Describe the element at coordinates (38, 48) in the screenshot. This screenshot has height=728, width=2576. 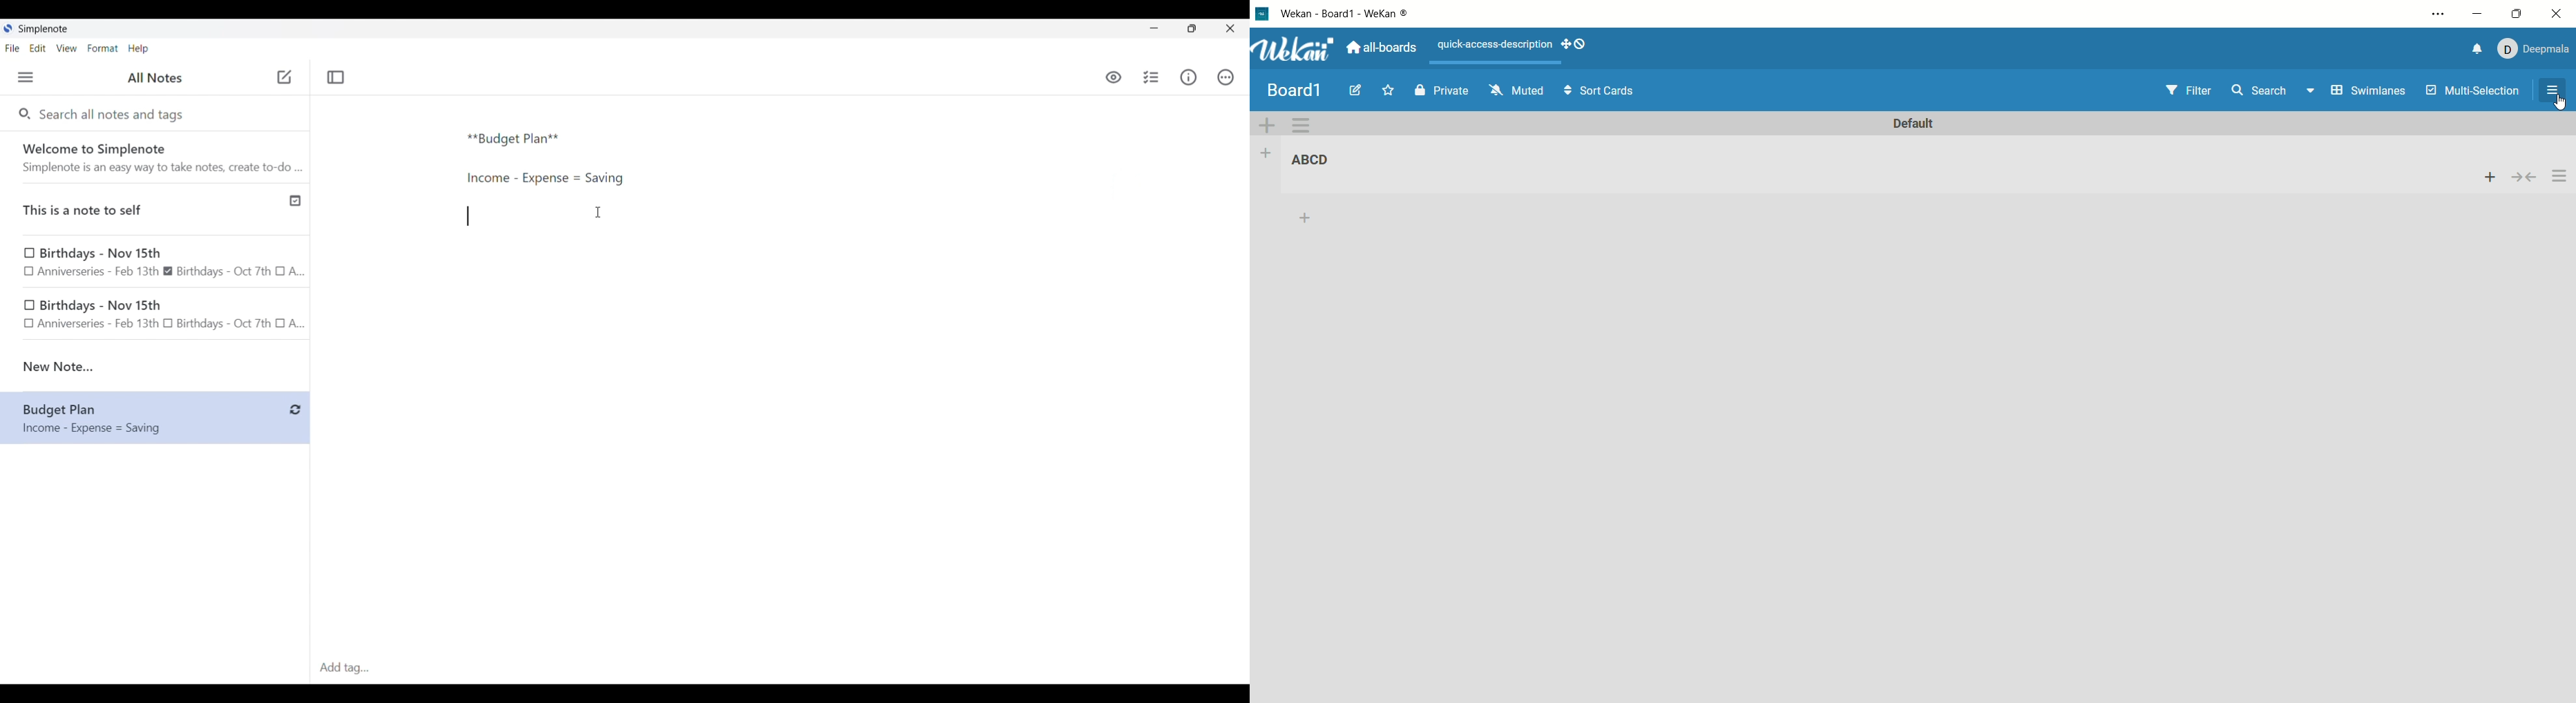
I see `Edit menu` at that location.